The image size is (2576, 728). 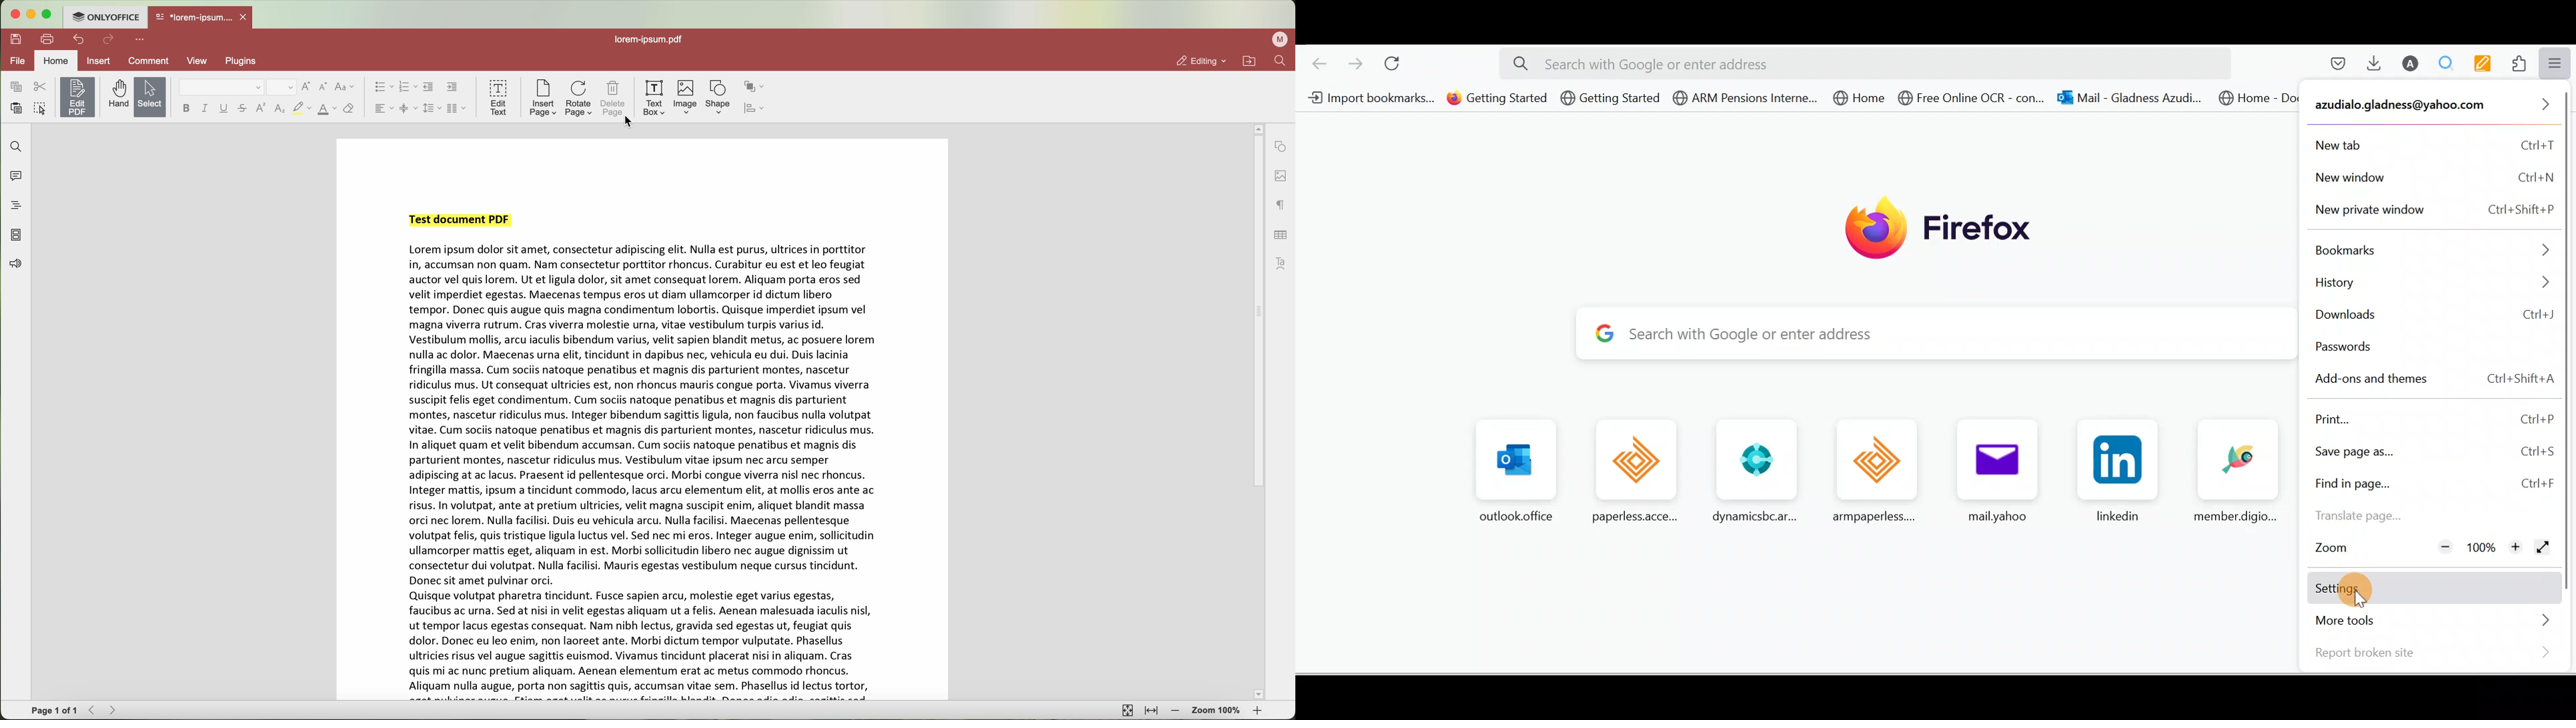 I want to click on Account, so click(x=2430, y=101).